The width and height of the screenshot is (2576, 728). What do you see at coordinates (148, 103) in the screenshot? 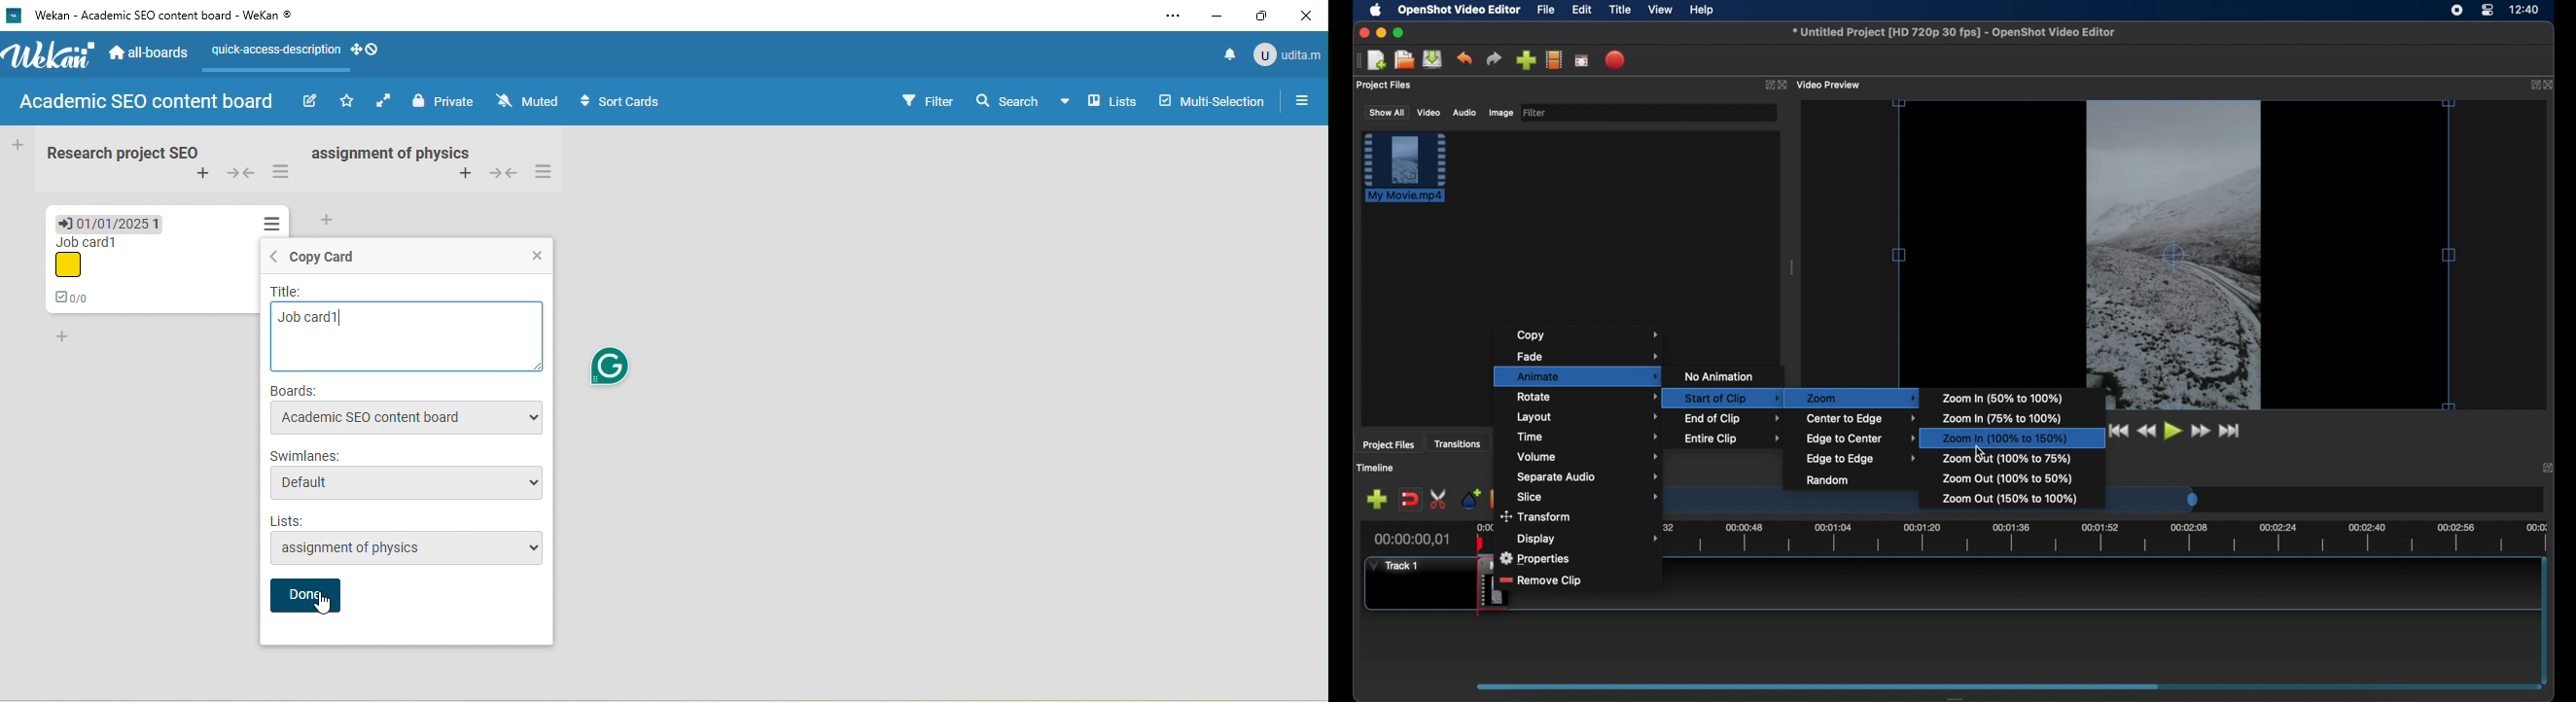
I see `academic sed content board` at bounding box center [148, 103].